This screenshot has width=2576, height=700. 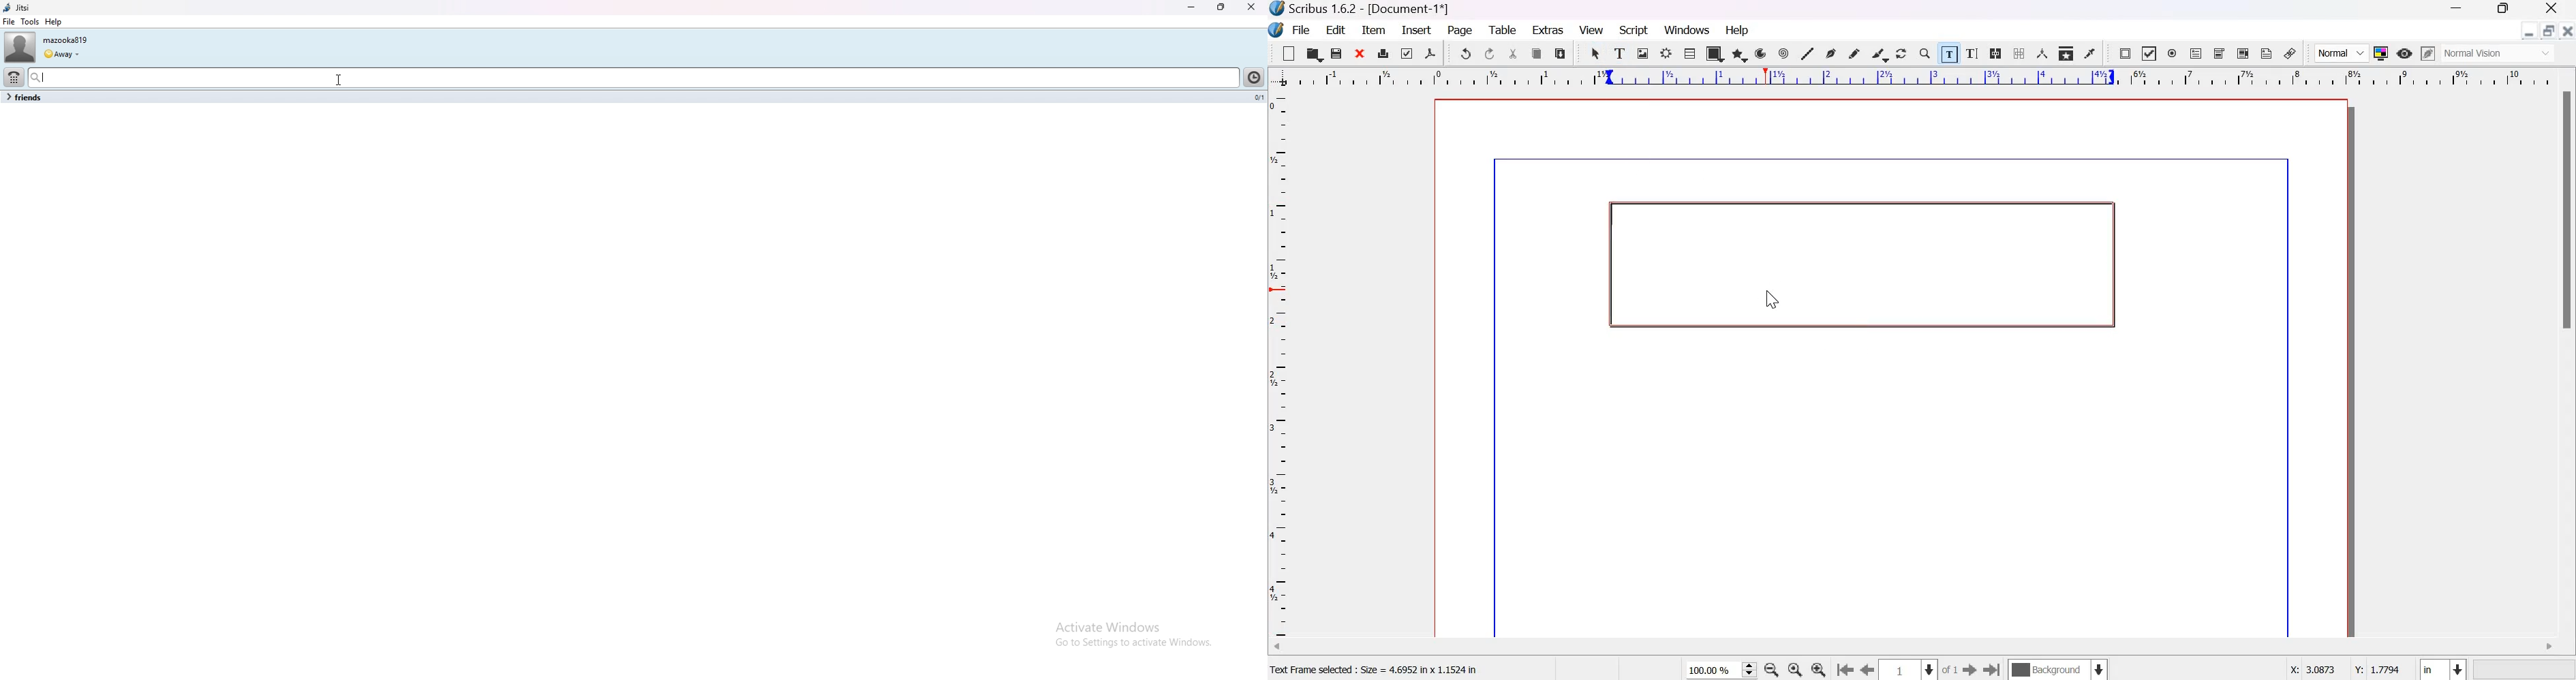 What do you see at coordinates (1337, 53) in the screenshot?
I see `save` at bounding box center [1337, 53].